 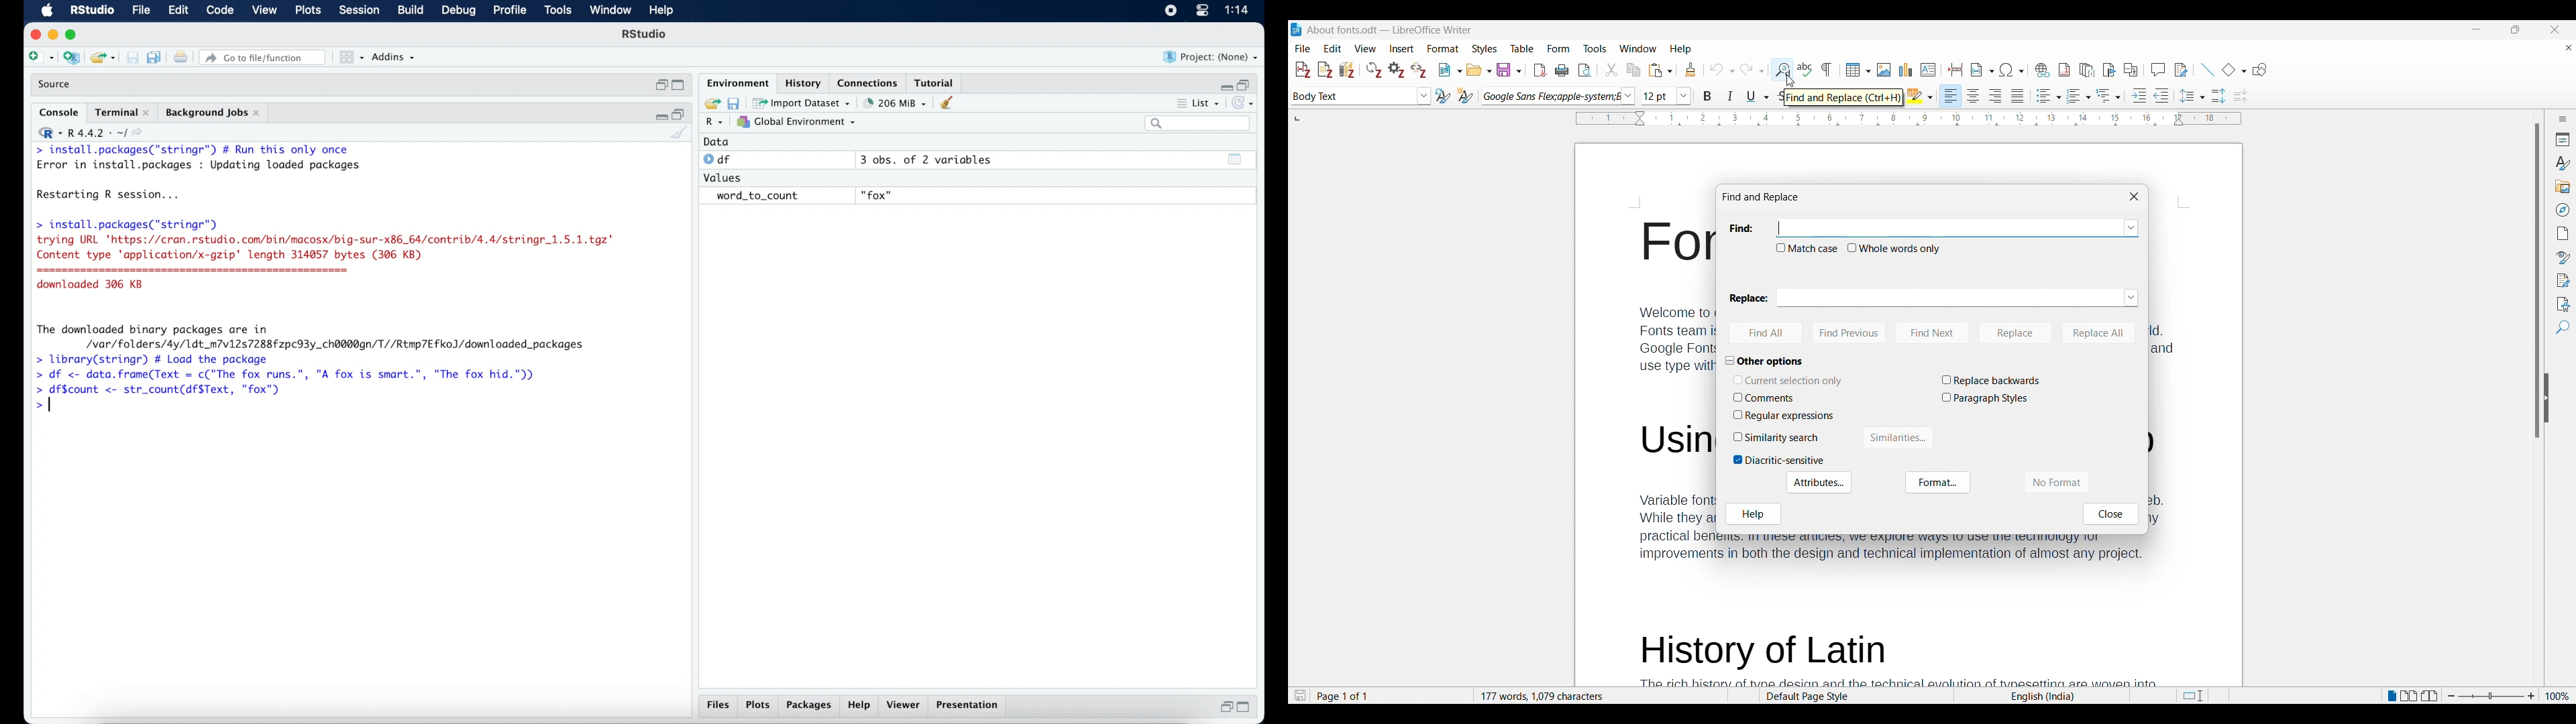 I want to click on Insert endnote, so click(x=2088, y=70).